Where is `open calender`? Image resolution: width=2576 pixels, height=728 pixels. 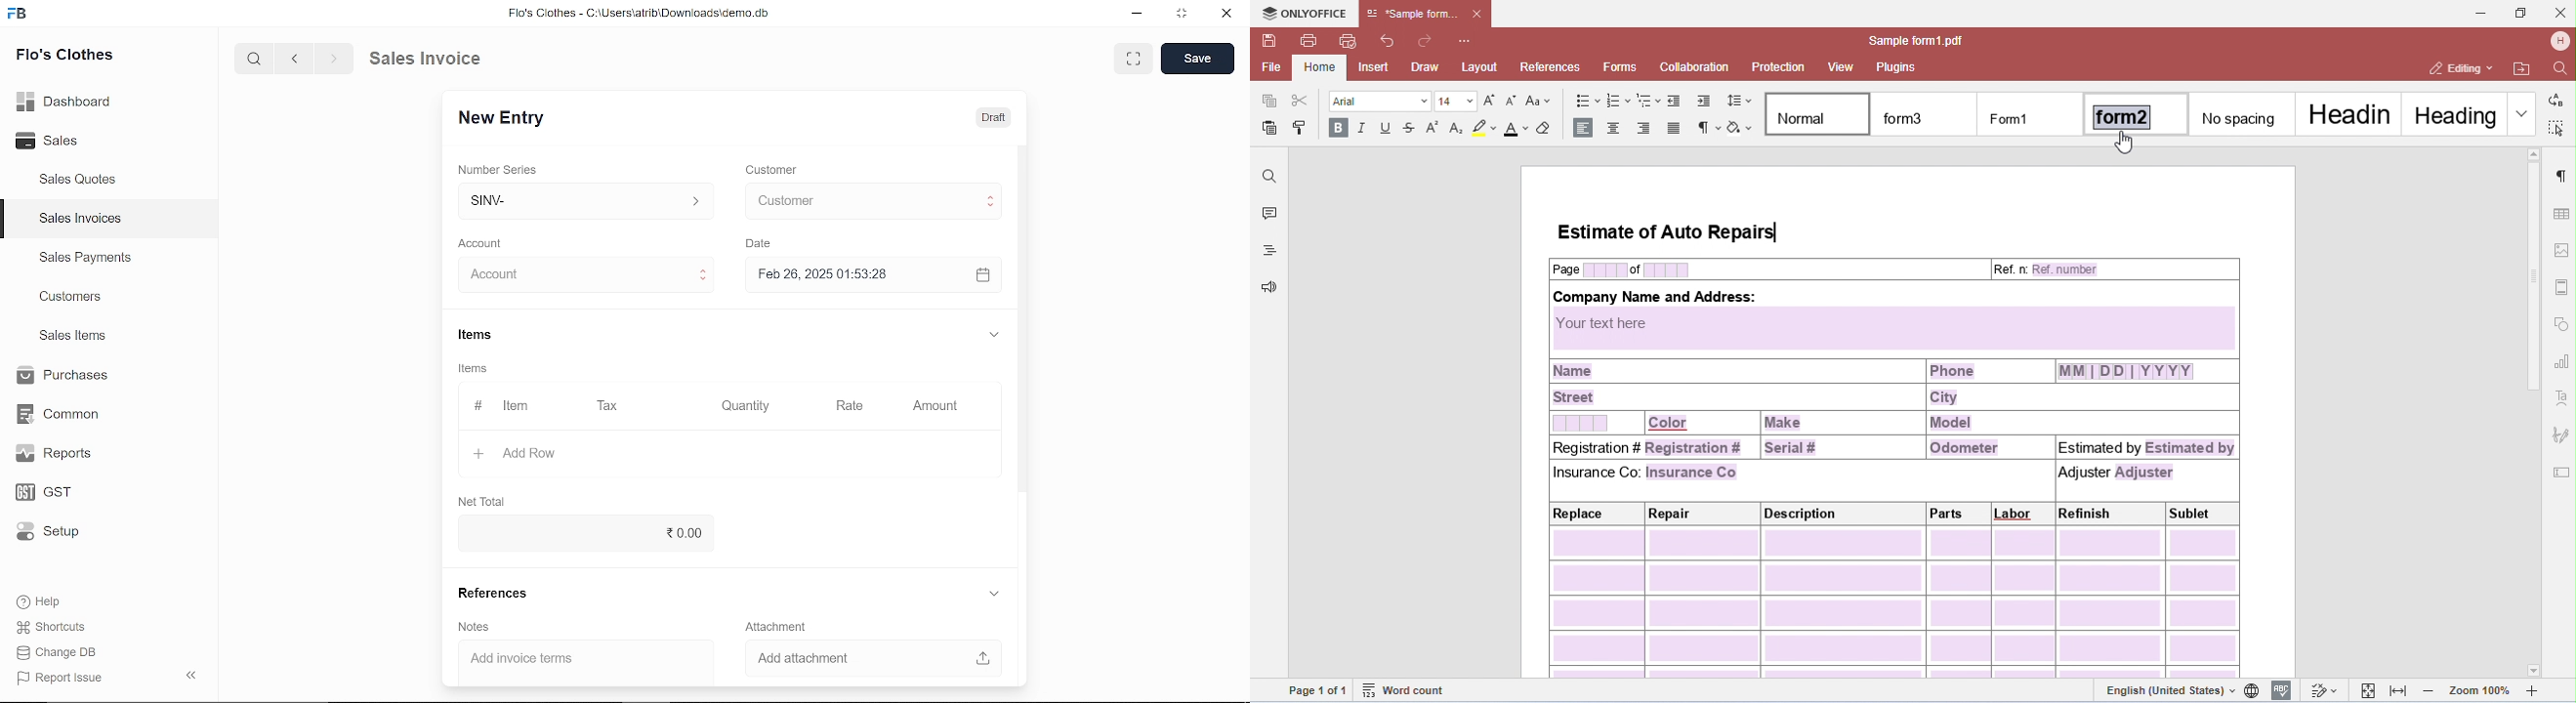
open calender is located at coordinates (982, 274).